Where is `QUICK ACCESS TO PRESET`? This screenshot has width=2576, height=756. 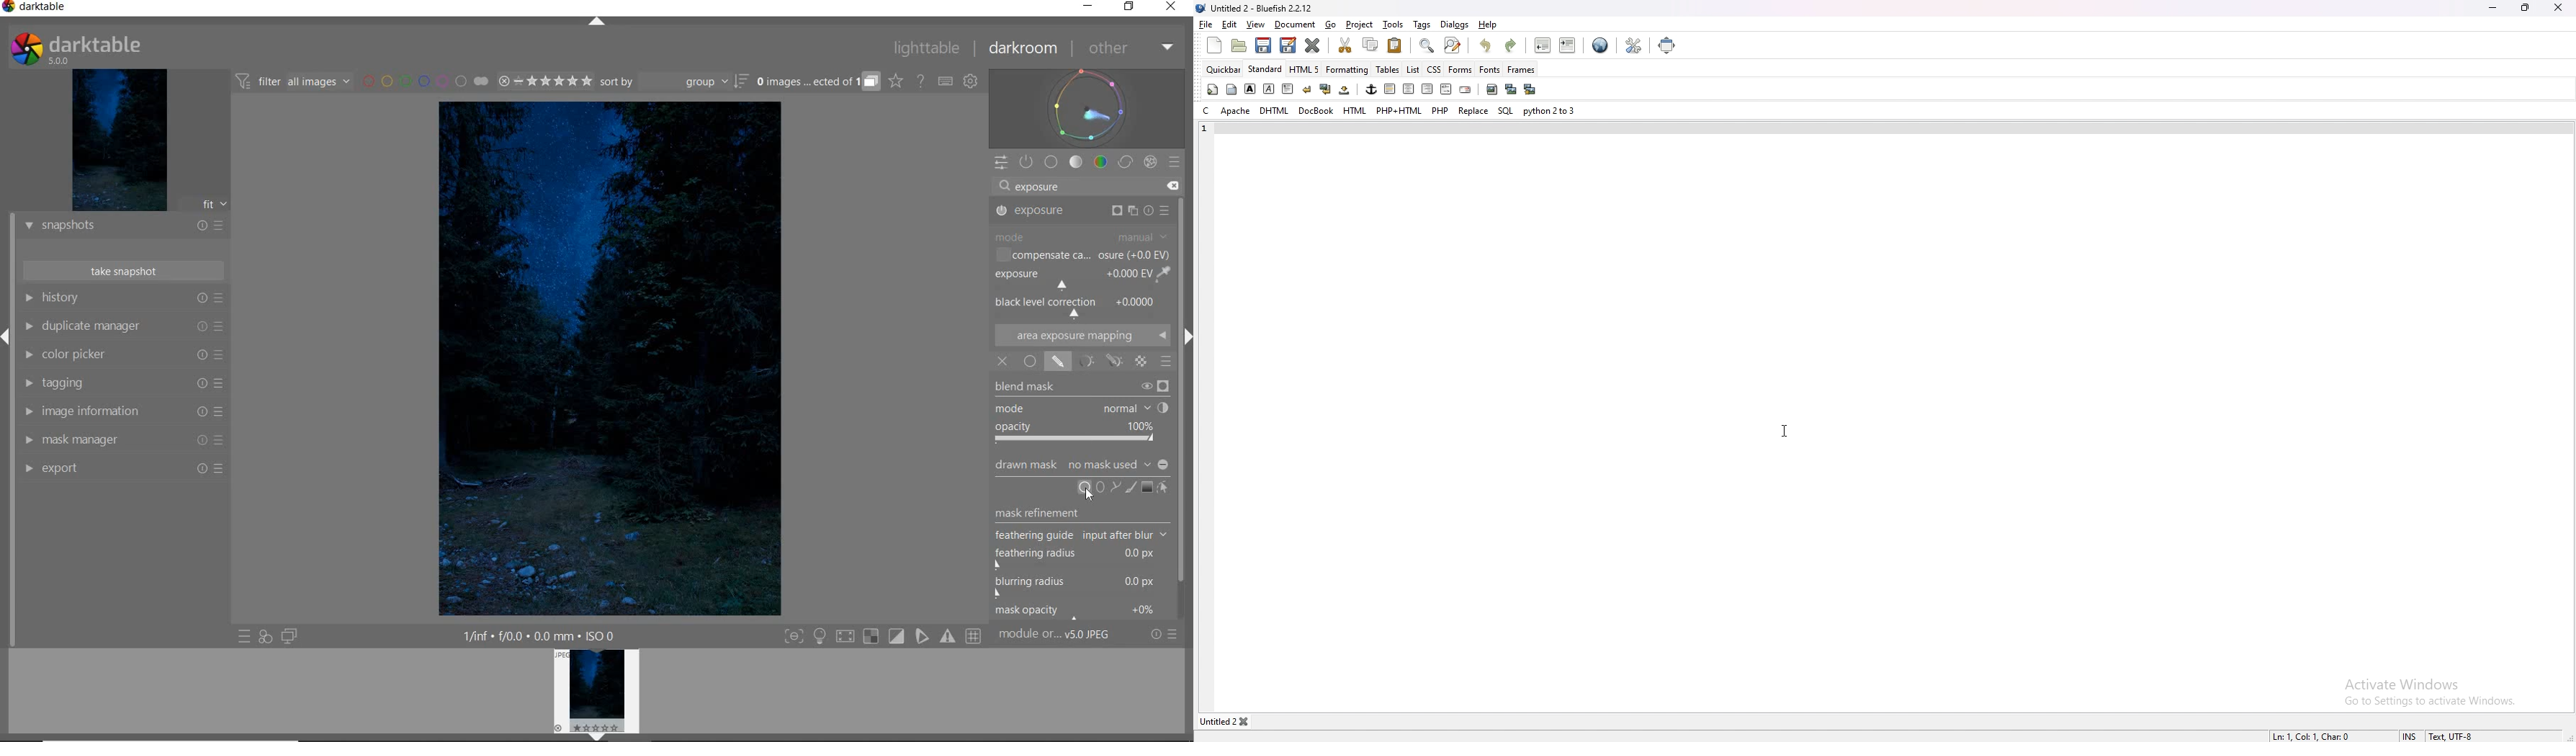
QUICK ACCESS TO PRESET is located at coordinates (245, 637).